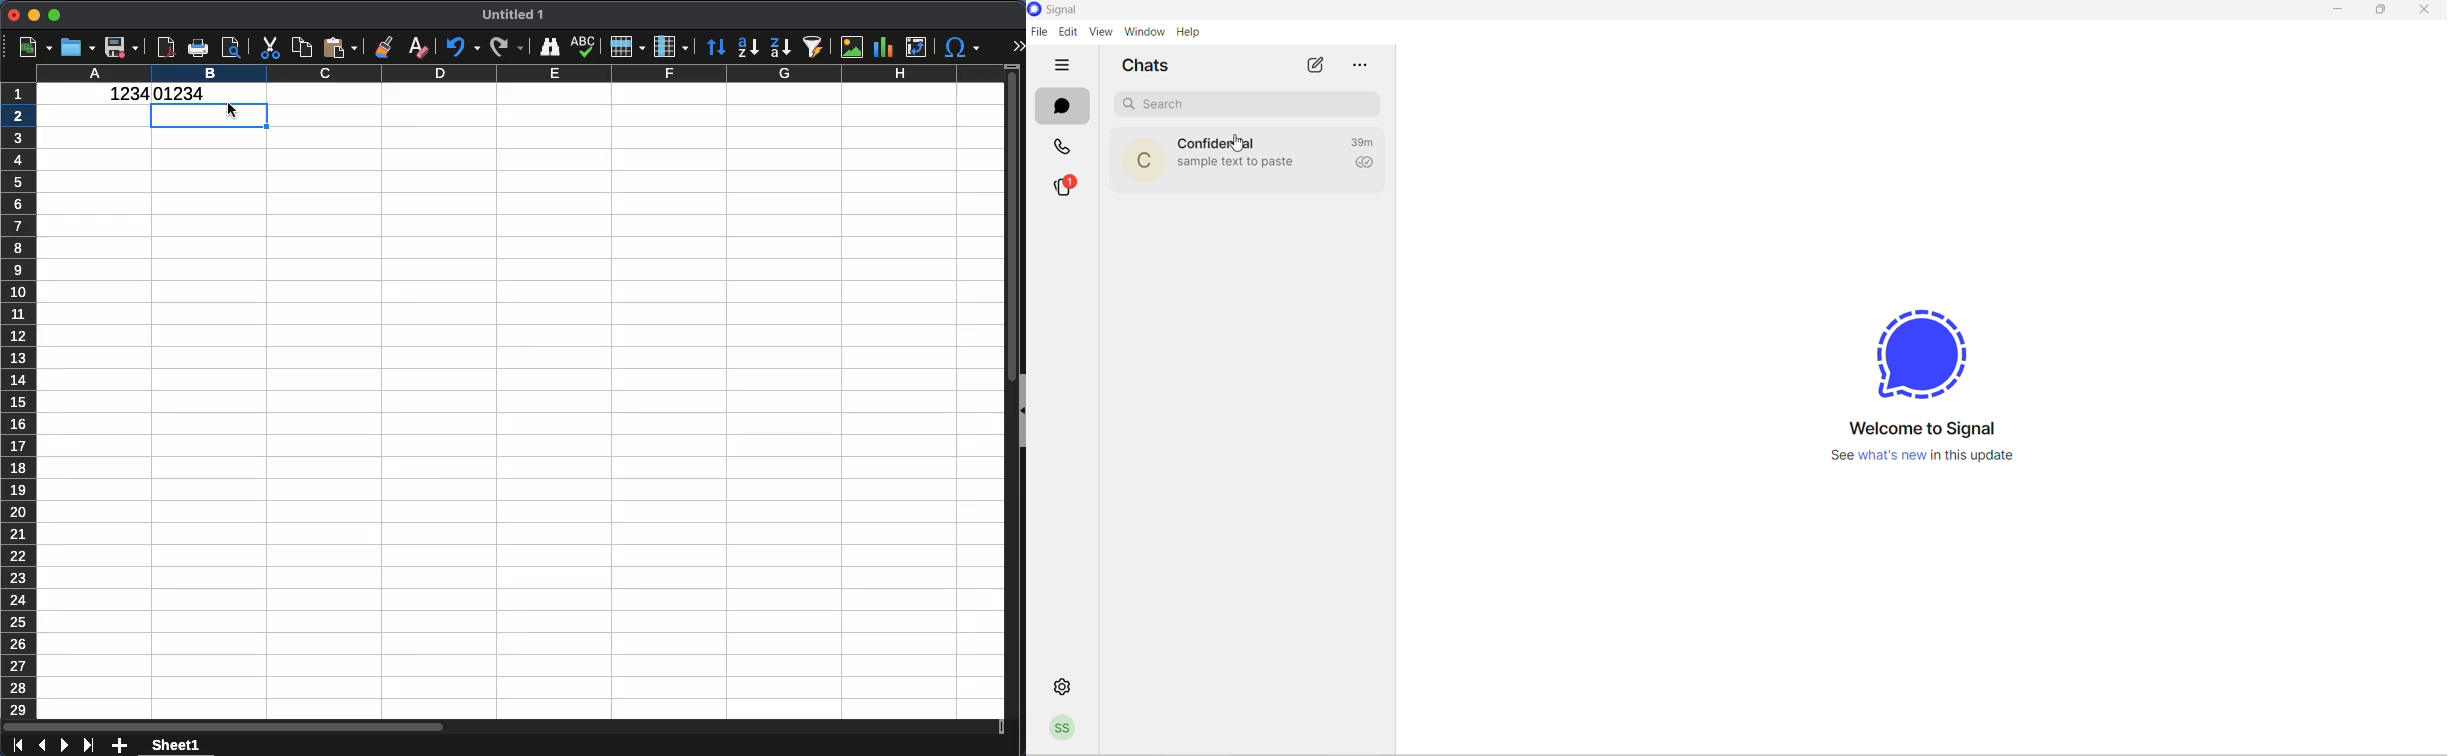 The height and width of the screenshot is (756, 2464). What do you see at coordinates (625, 47) in the screenshot?
I see `row` at bounding box center [625, 47].